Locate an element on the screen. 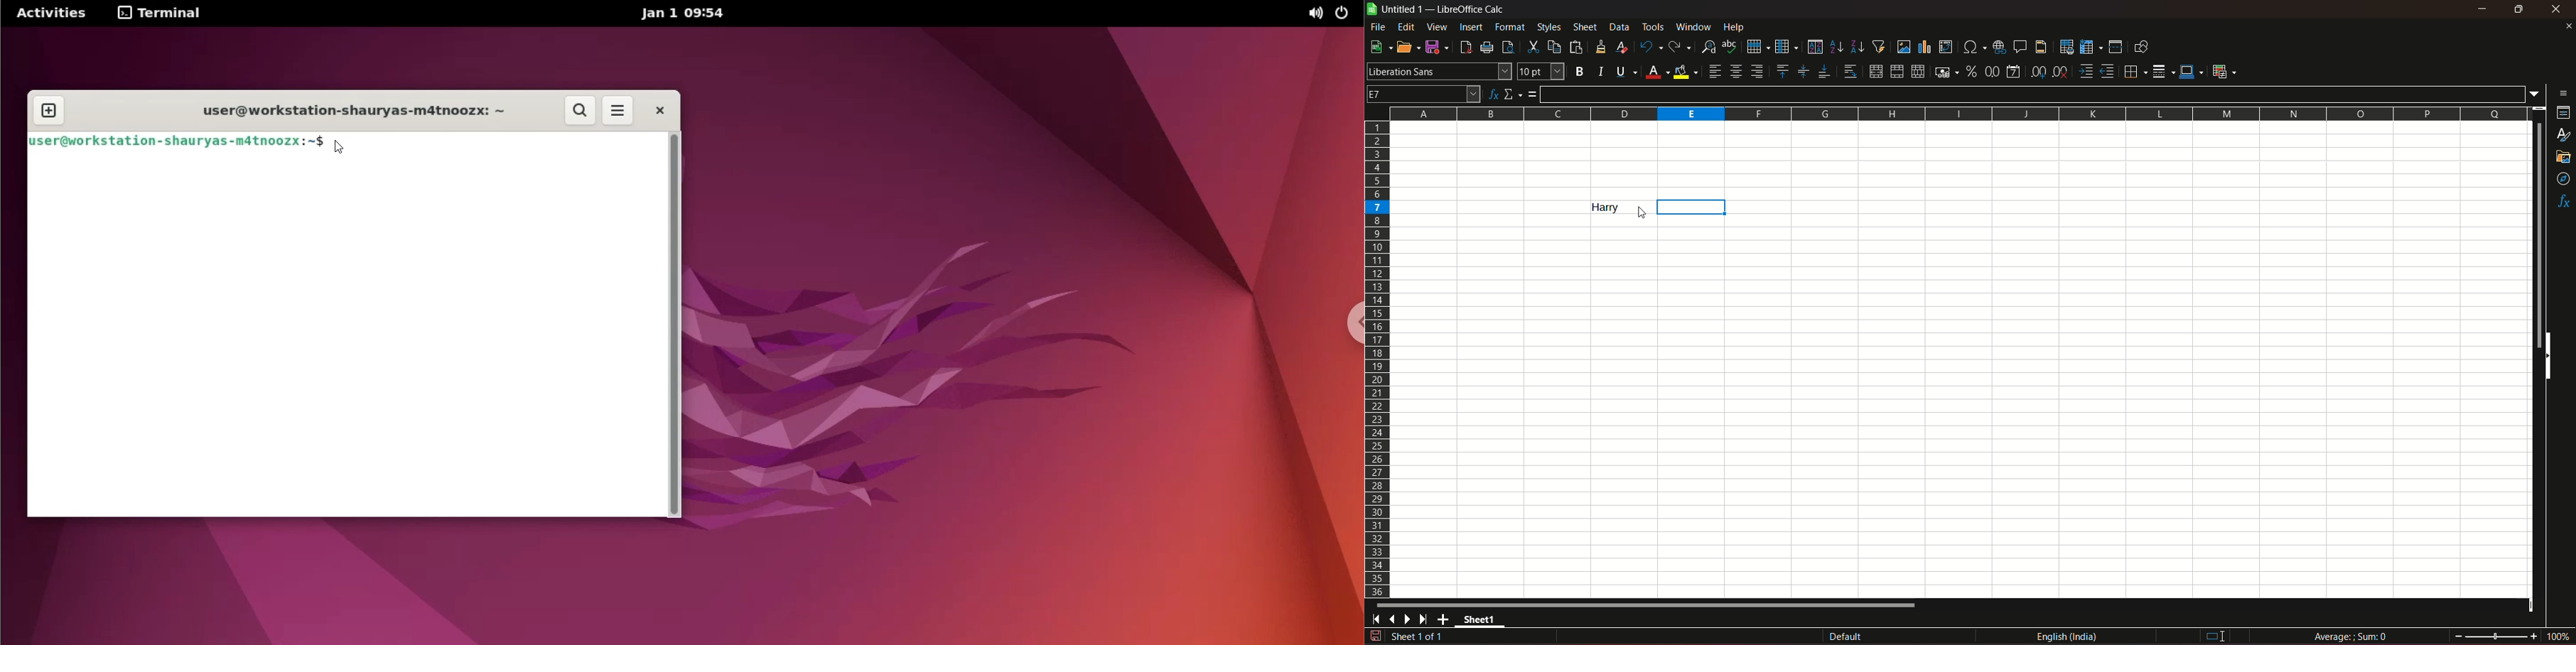 This screenshot has width=2576, height=672. bold is located at coordinates (1579, 72).